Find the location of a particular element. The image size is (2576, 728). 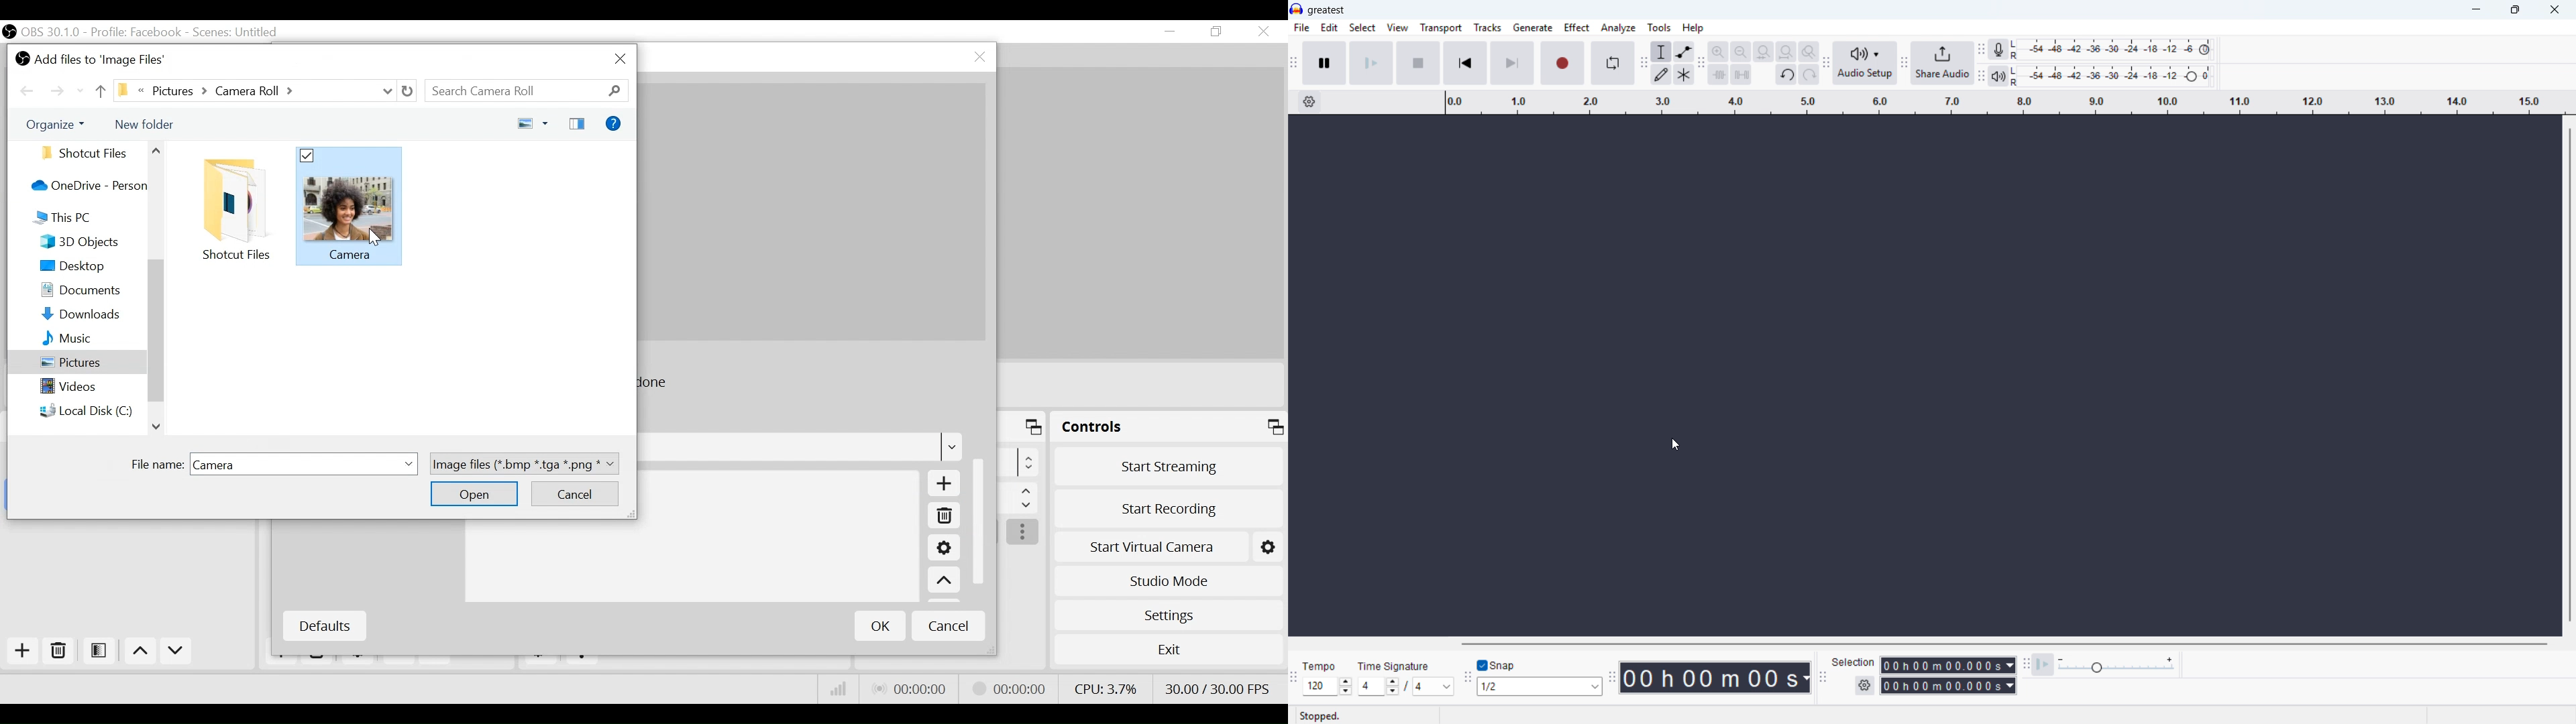

Change preview pane is located at coordinates (579, 122).